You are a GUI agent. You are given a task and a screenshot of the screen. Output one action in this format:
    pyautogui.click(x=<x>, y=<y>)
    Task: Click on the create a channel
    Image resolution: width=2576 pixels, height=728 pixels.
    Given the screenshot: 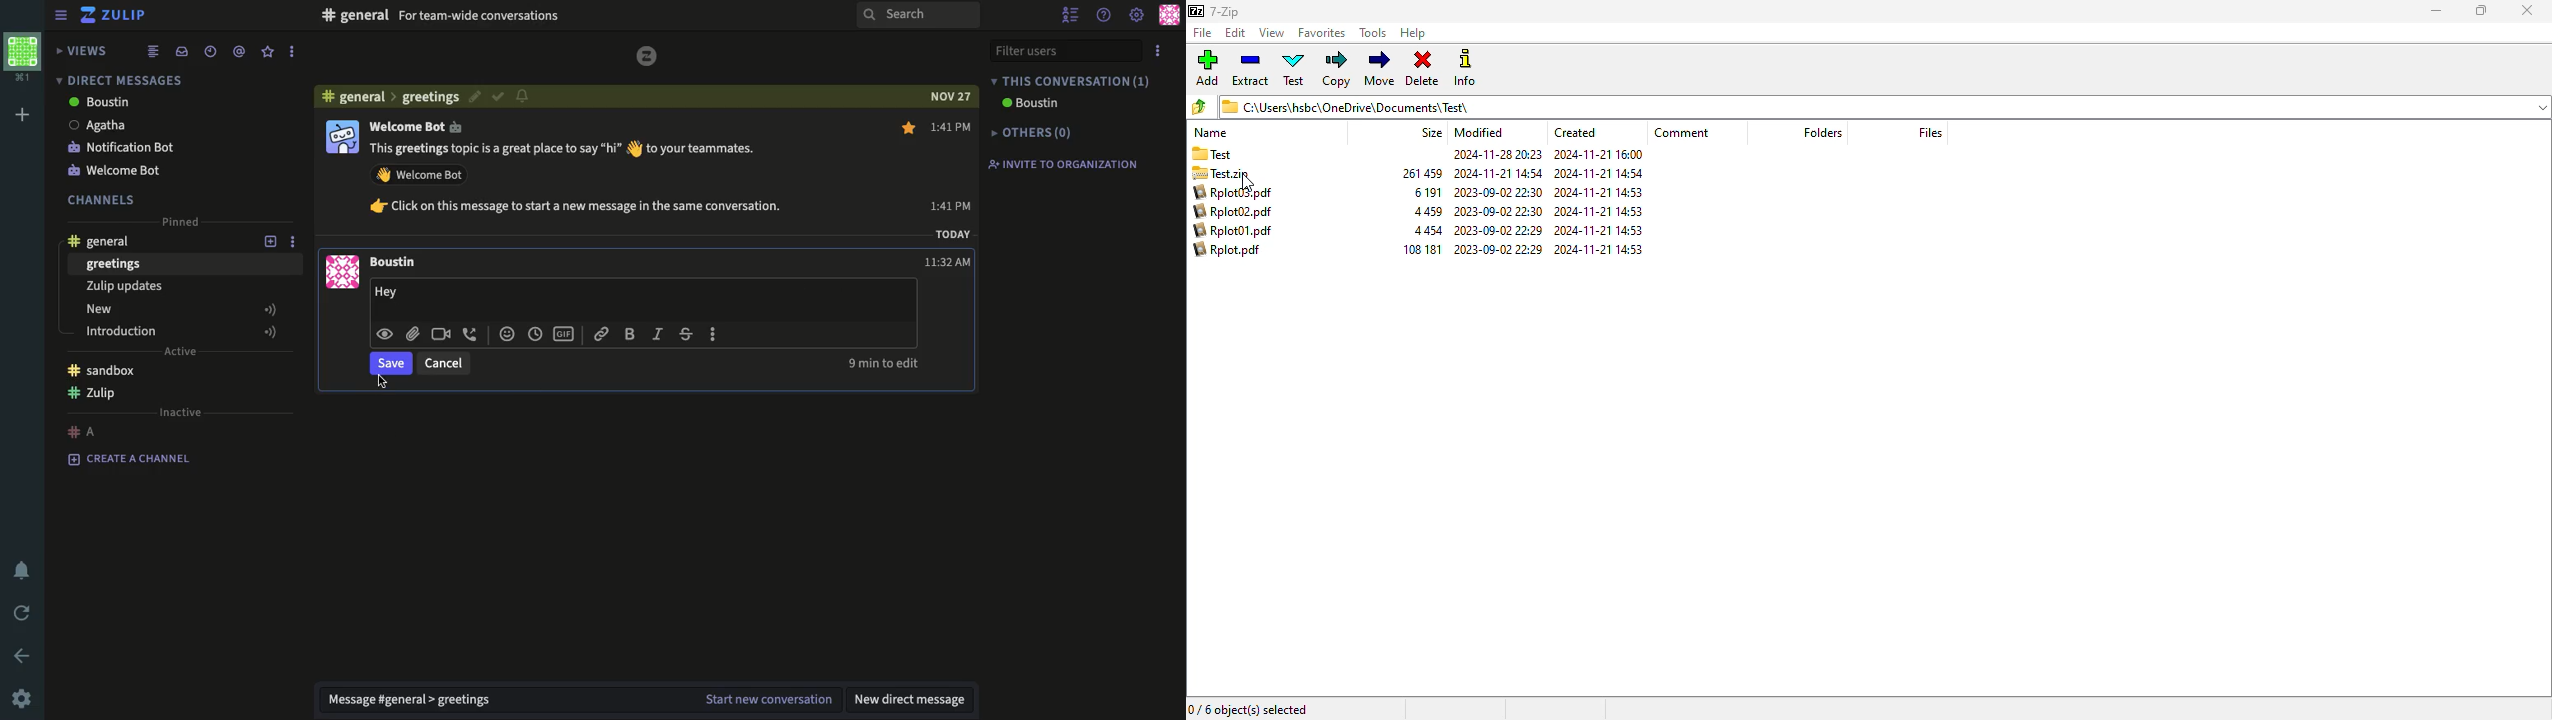 What is the action you would take?
    pyautogui.click(x=135, y=460)
    